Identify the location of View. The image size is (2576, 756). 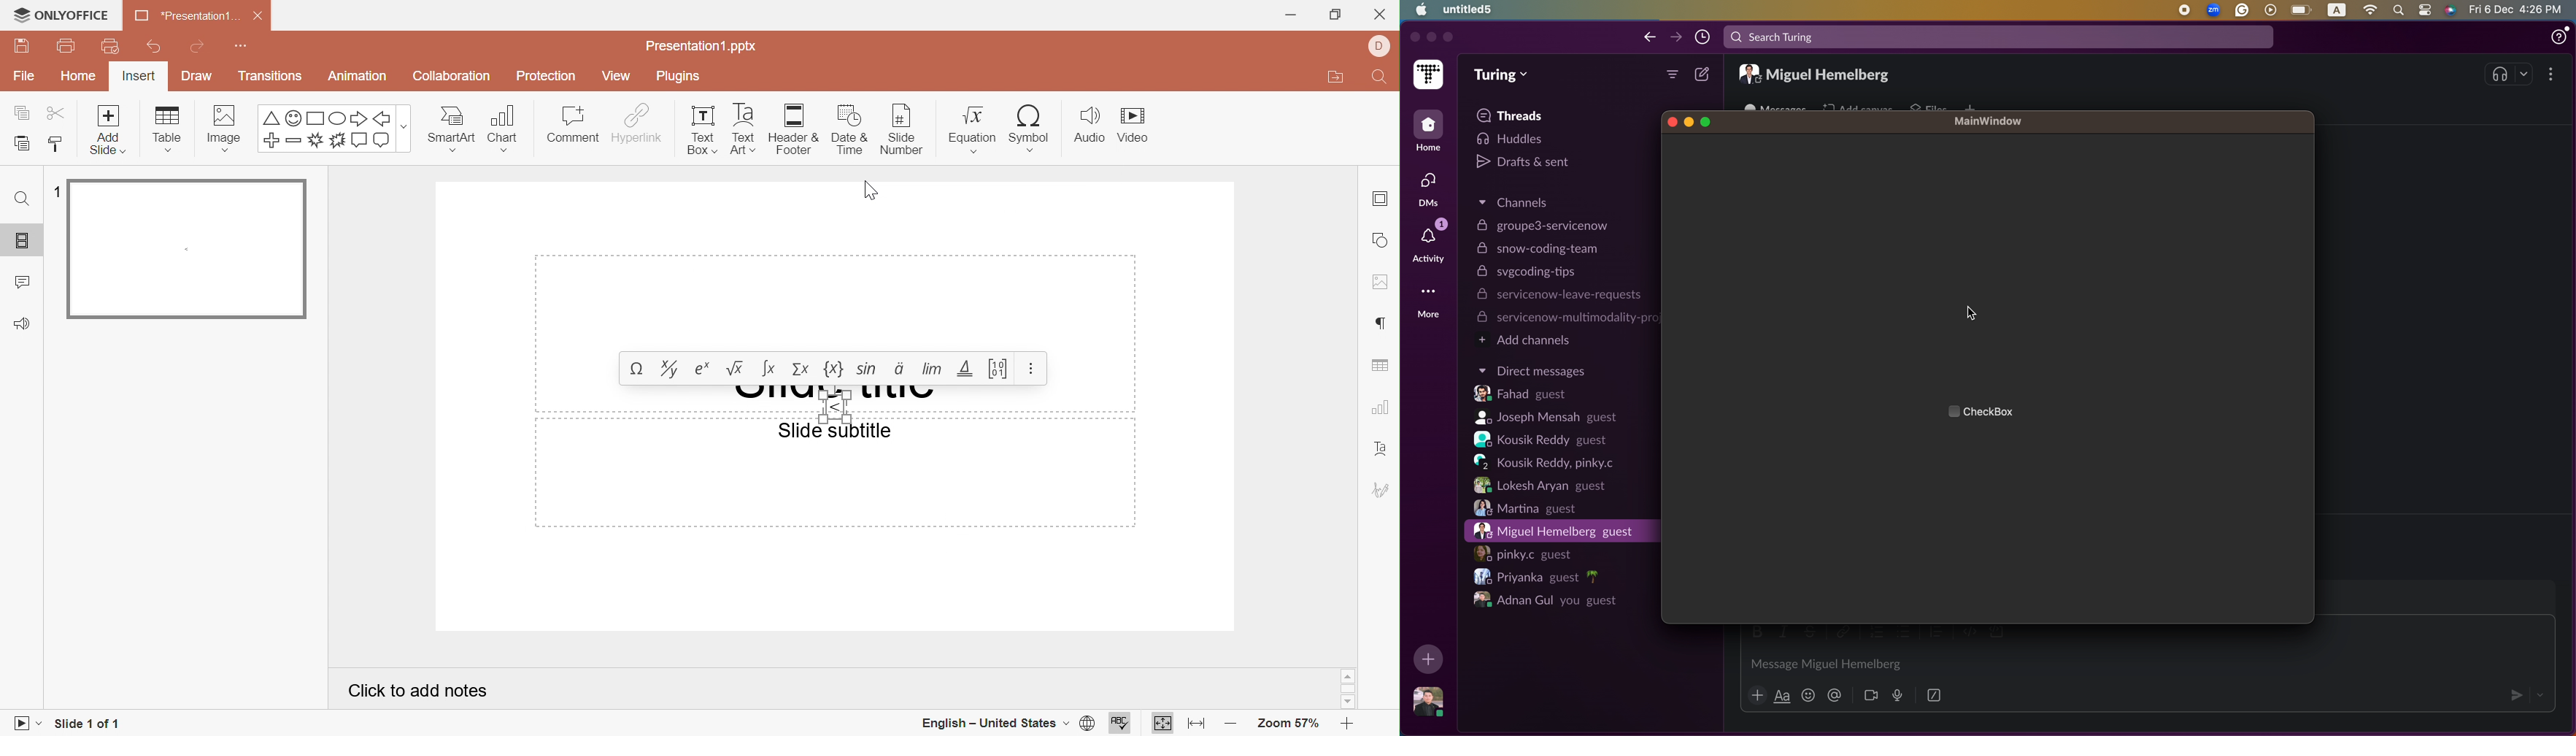
(617, 76).